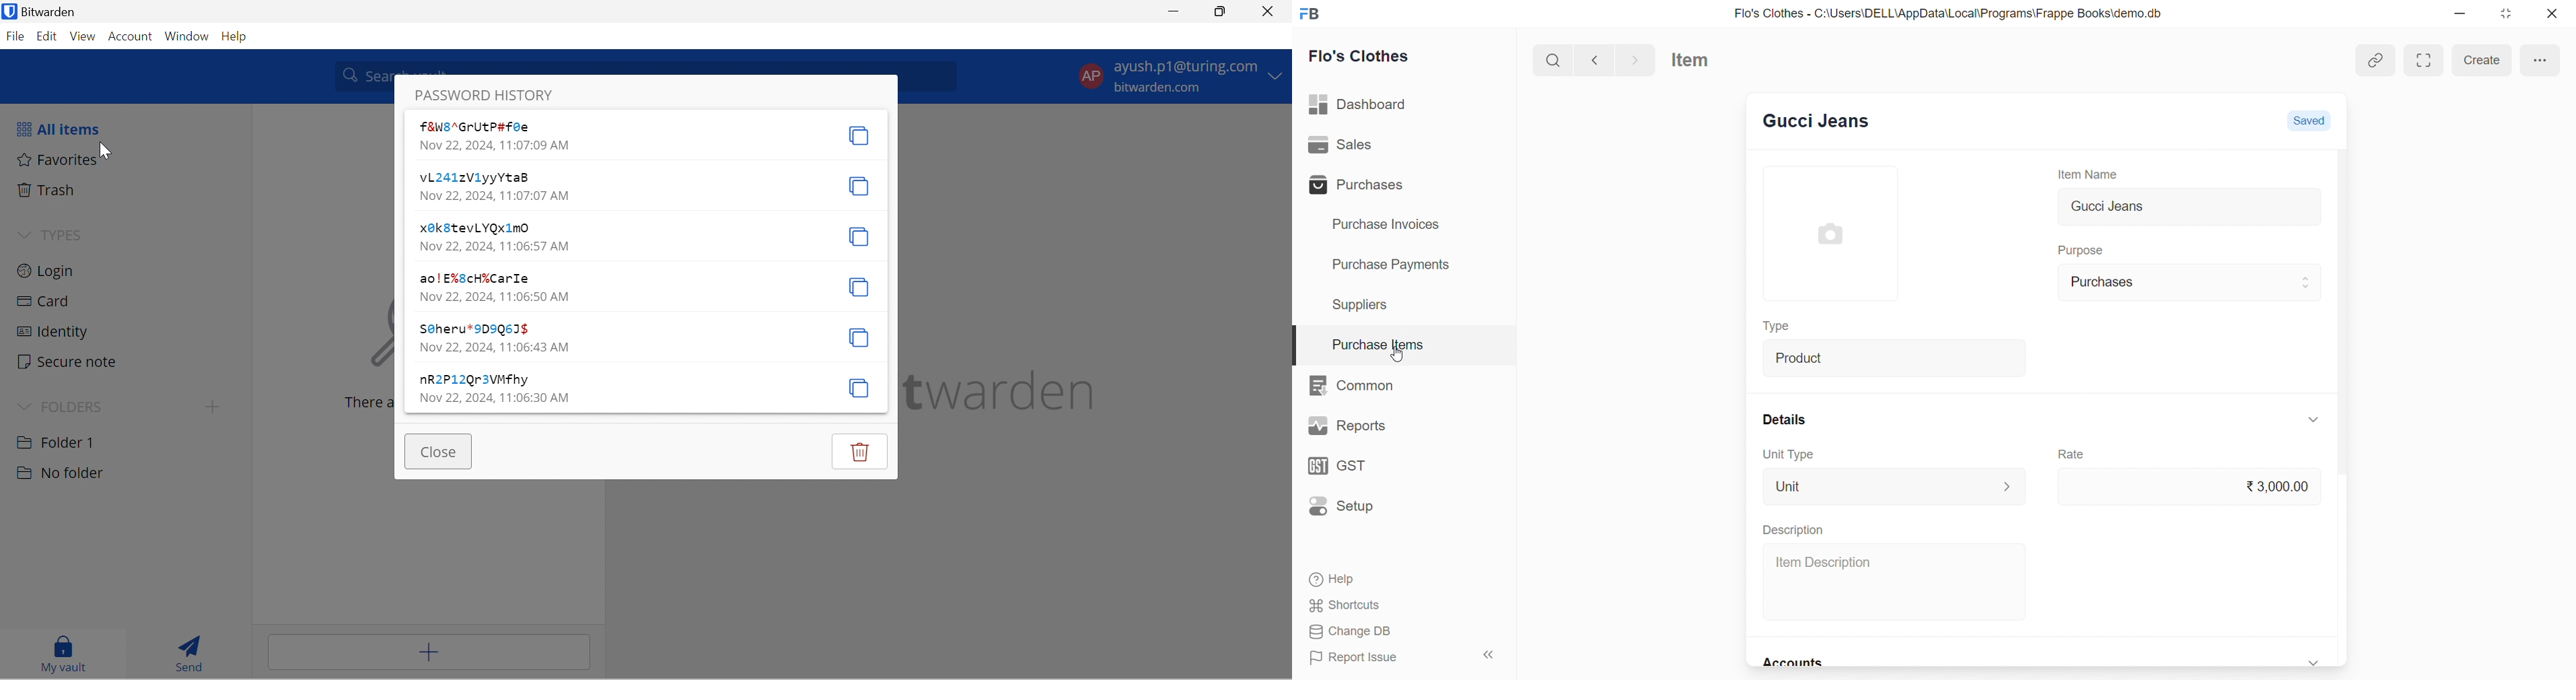  What do you see at coordinates (2310, 120) in the screenshot?
I see `Saved` at bounding box center [2310, 120].